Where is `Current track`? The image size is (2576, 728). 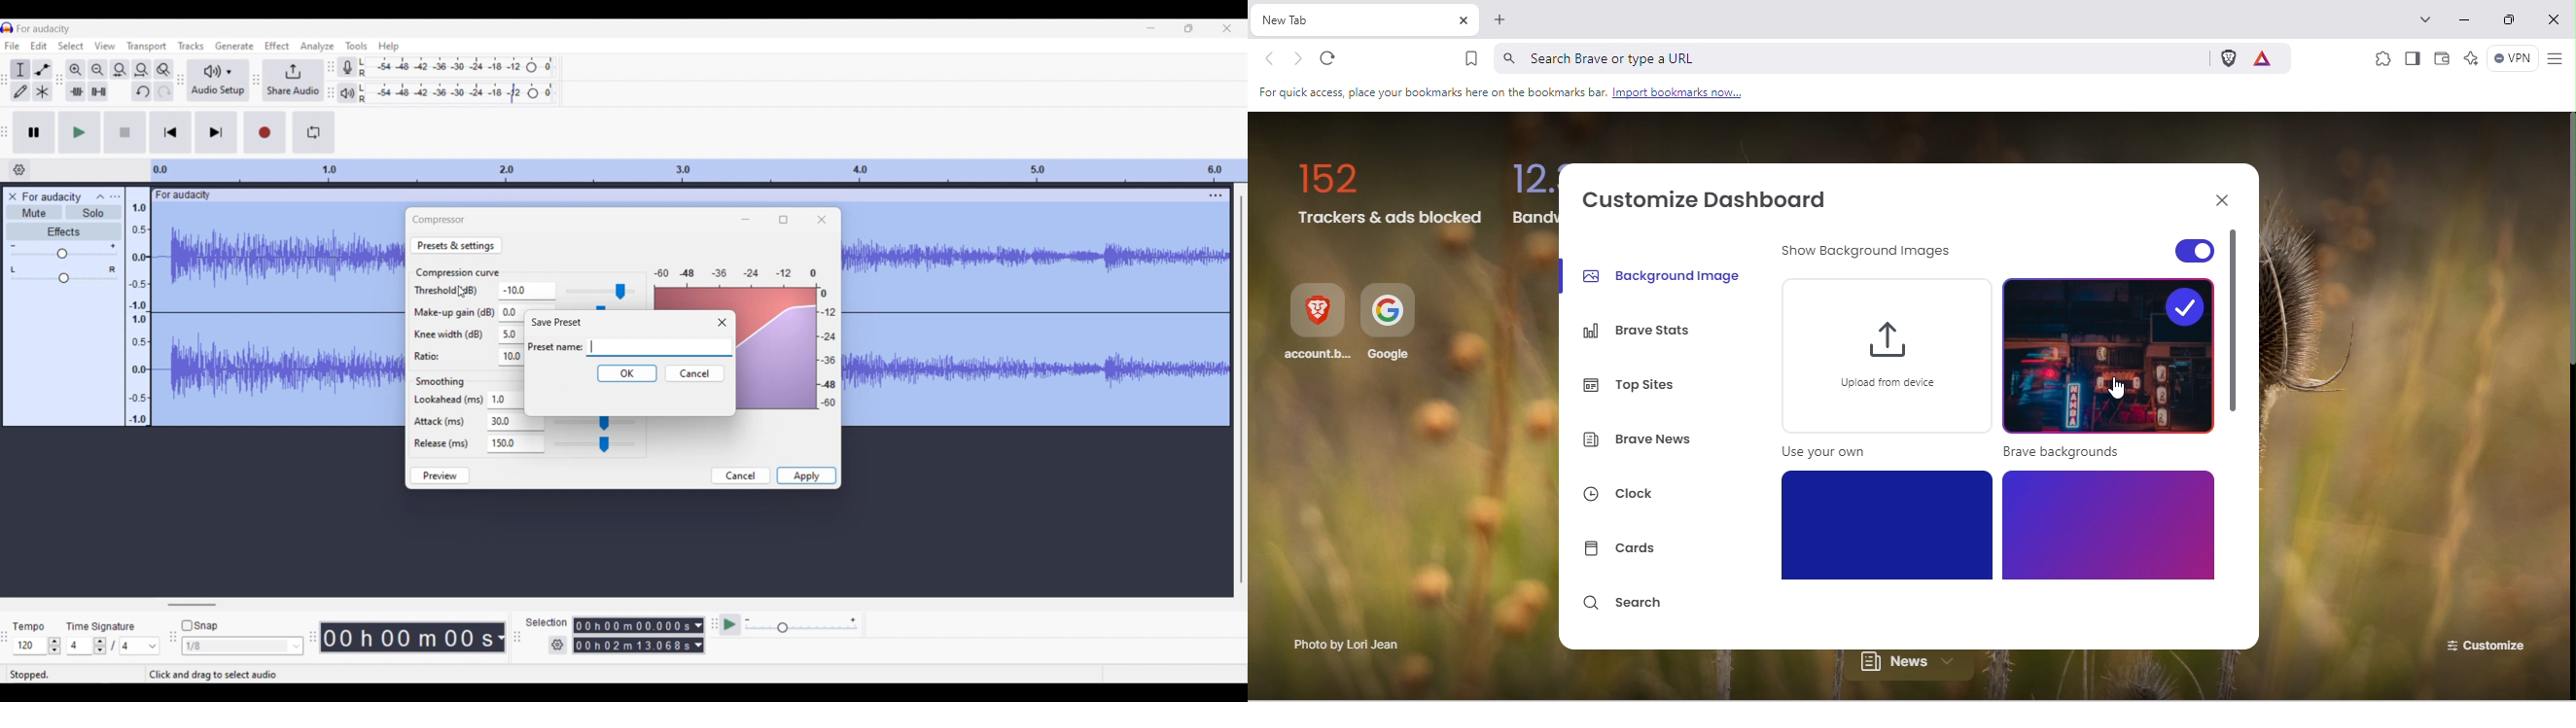
Current track is located at coordinates (279, 316).